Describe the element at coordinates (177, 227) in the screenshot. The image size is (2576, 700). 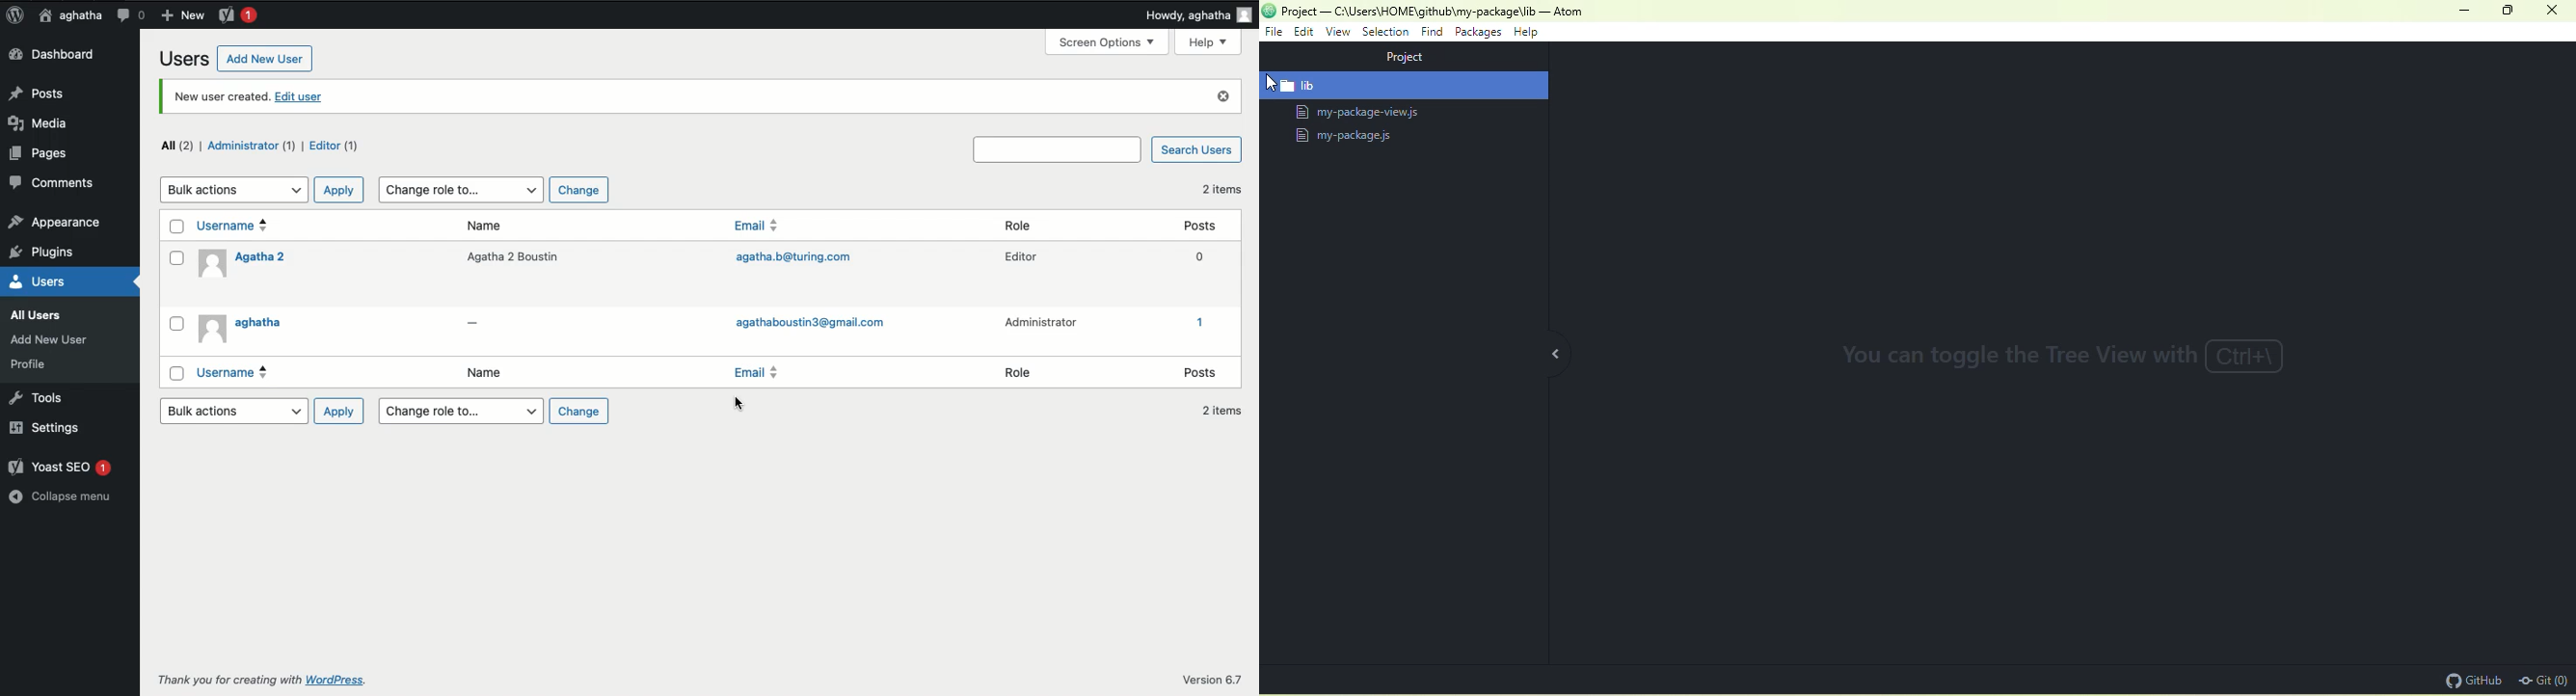
I see `Checkbox` at that location.